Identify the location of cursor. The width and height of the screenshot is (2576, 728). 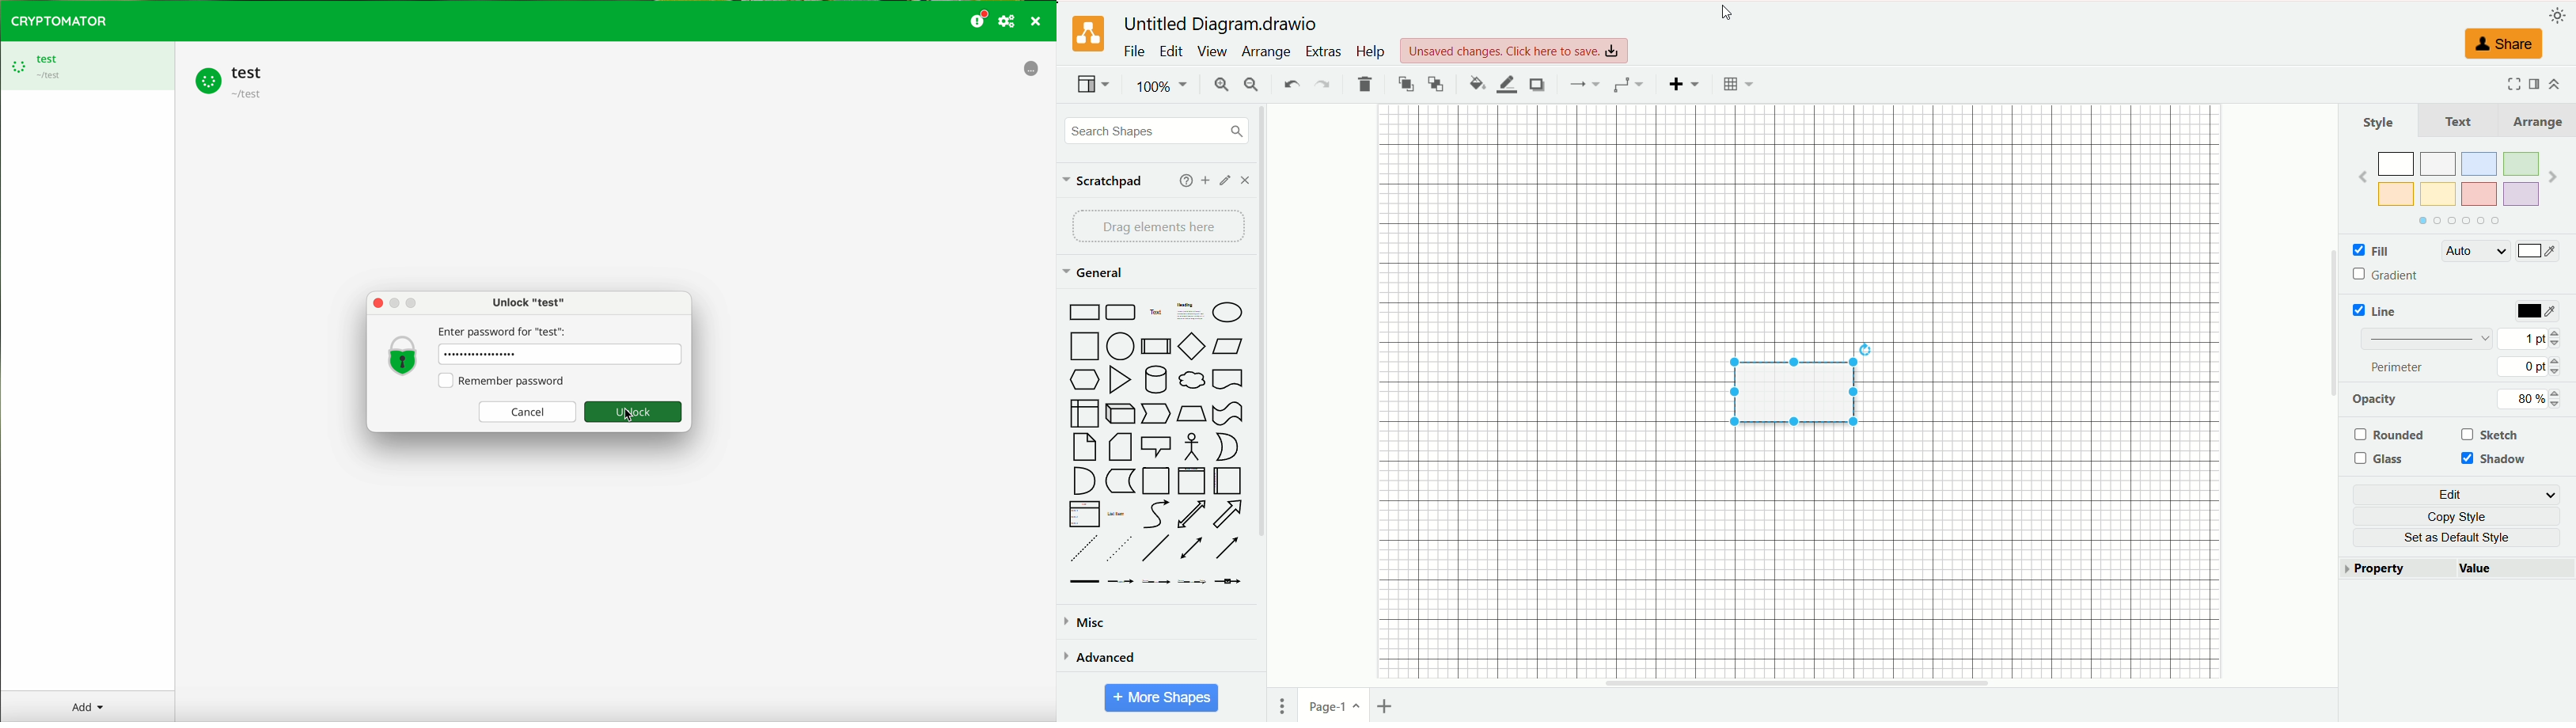
(1727, 13).